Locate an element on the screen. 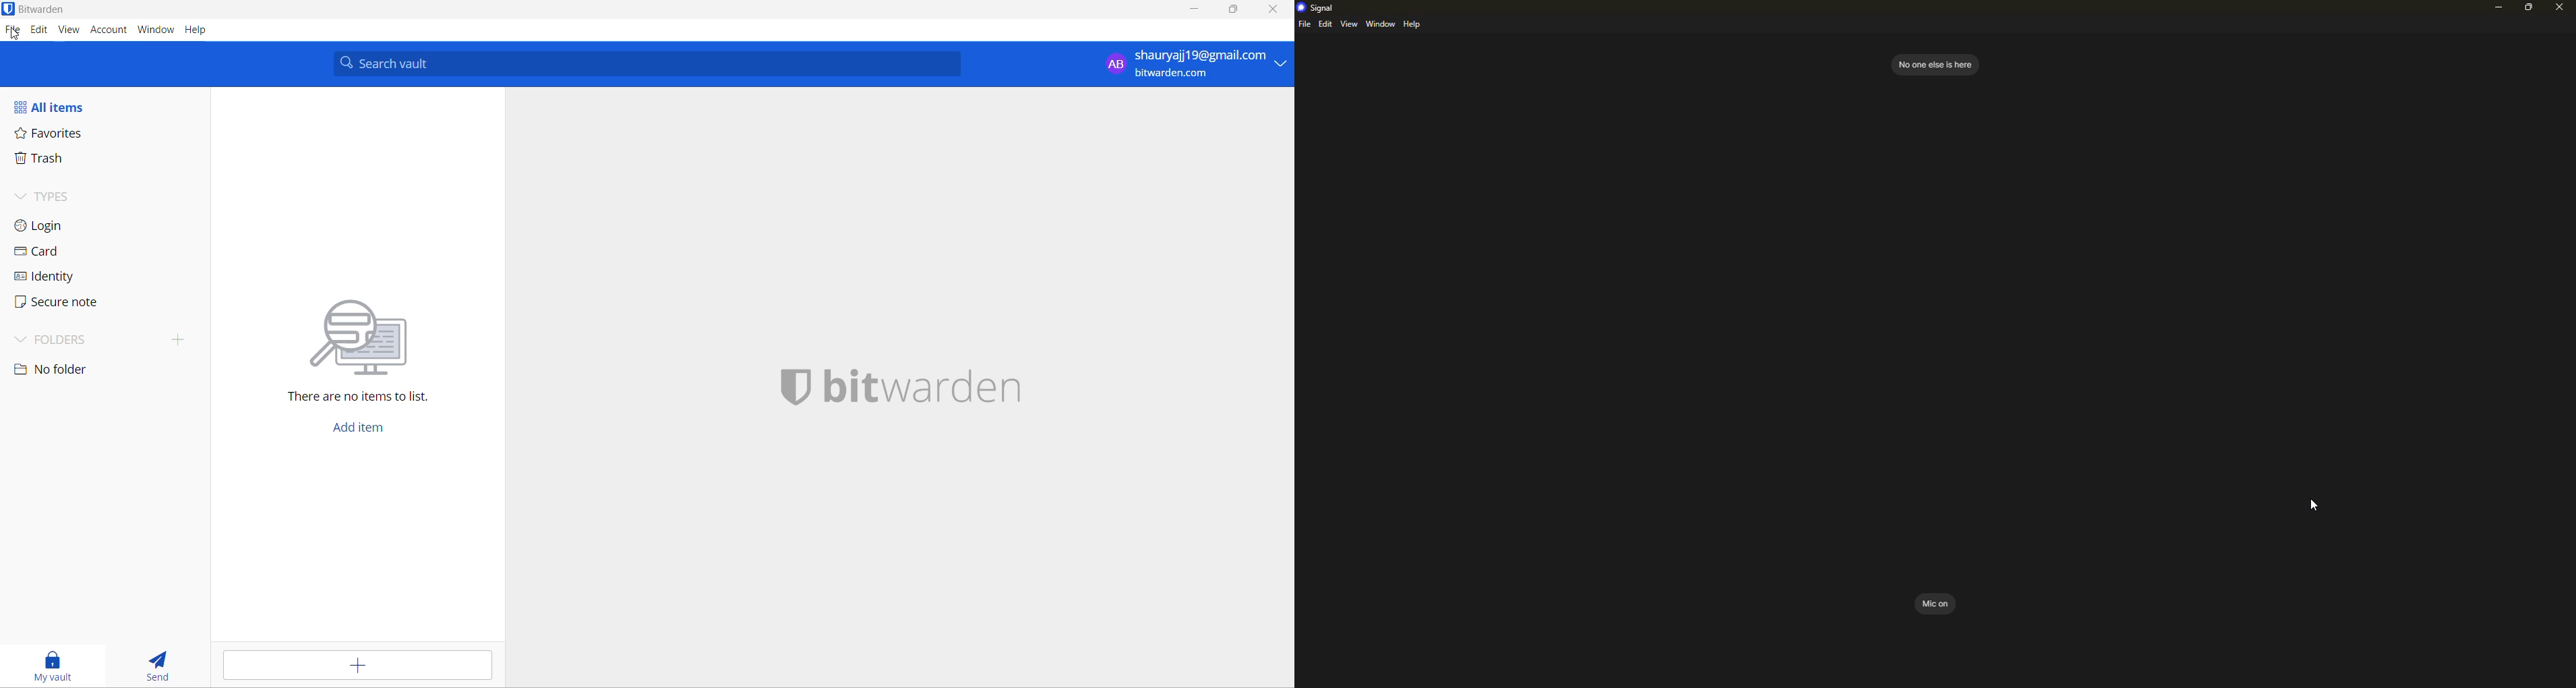 Image resolution: width=2576 pixels, height=700 pixels. view is located at coordinates (1349, 24).